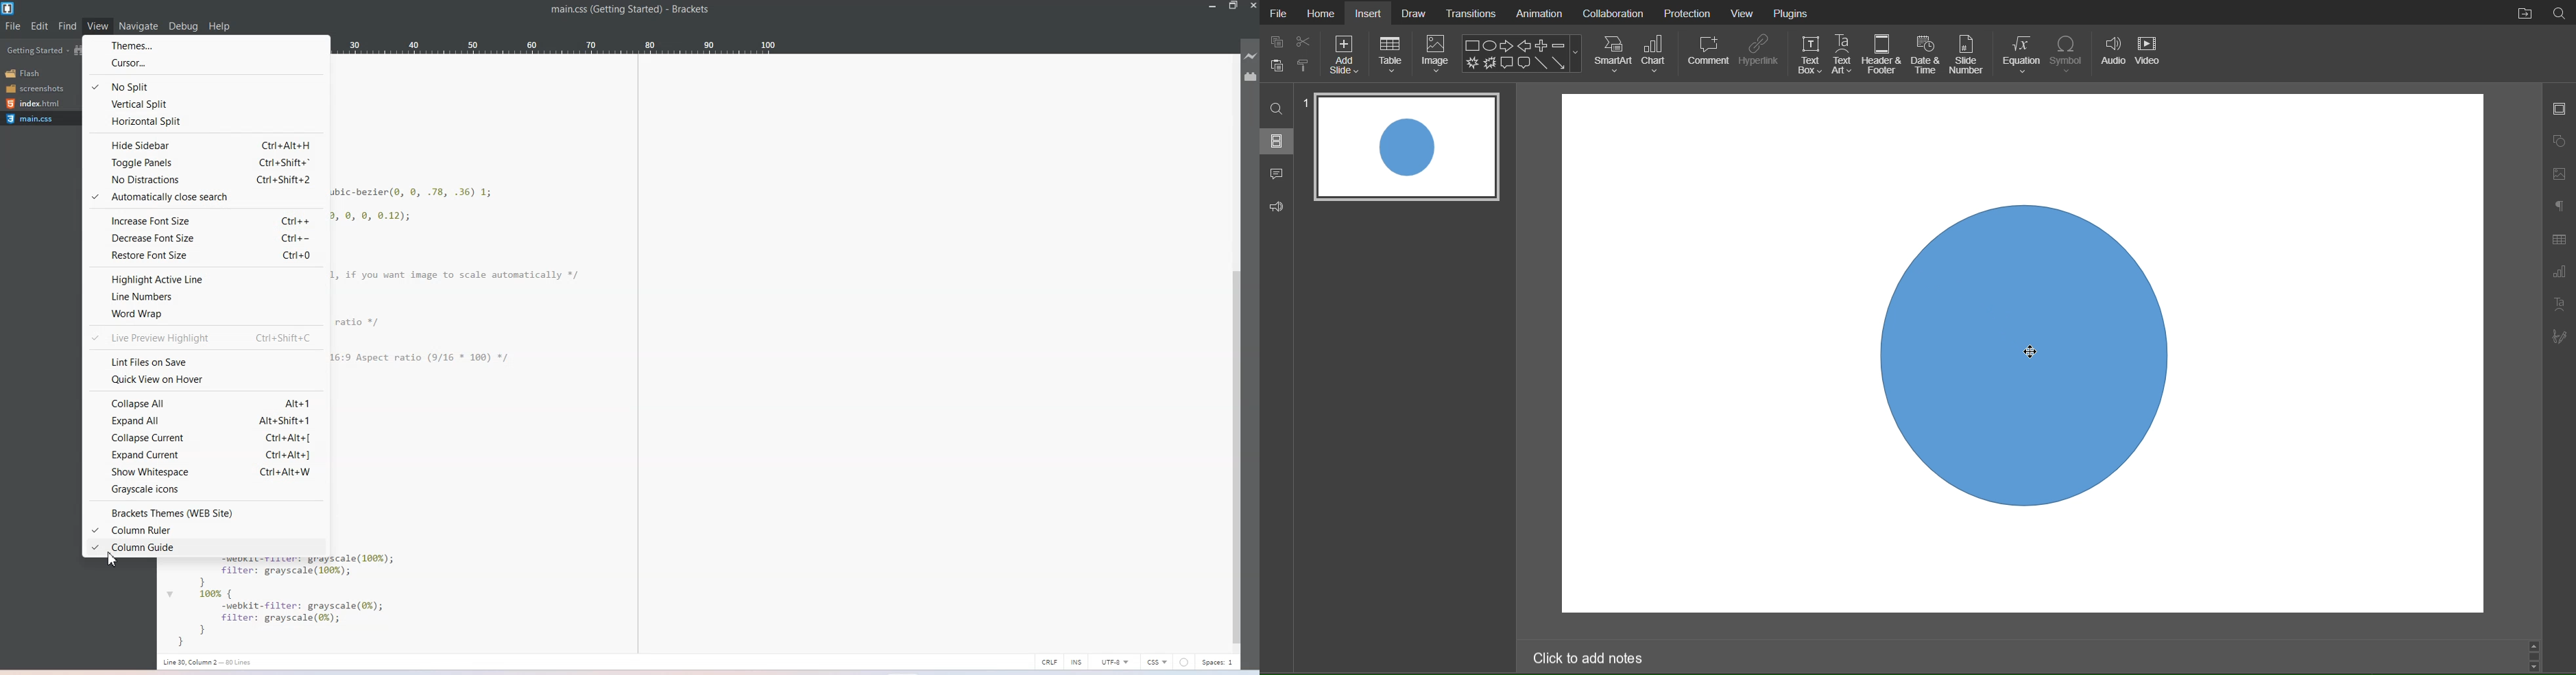 The height and width of the screenshot is (700, 2576). Describe the element at coordinates (2538, 666) in the screenshot. I see `scroll down` at that location.